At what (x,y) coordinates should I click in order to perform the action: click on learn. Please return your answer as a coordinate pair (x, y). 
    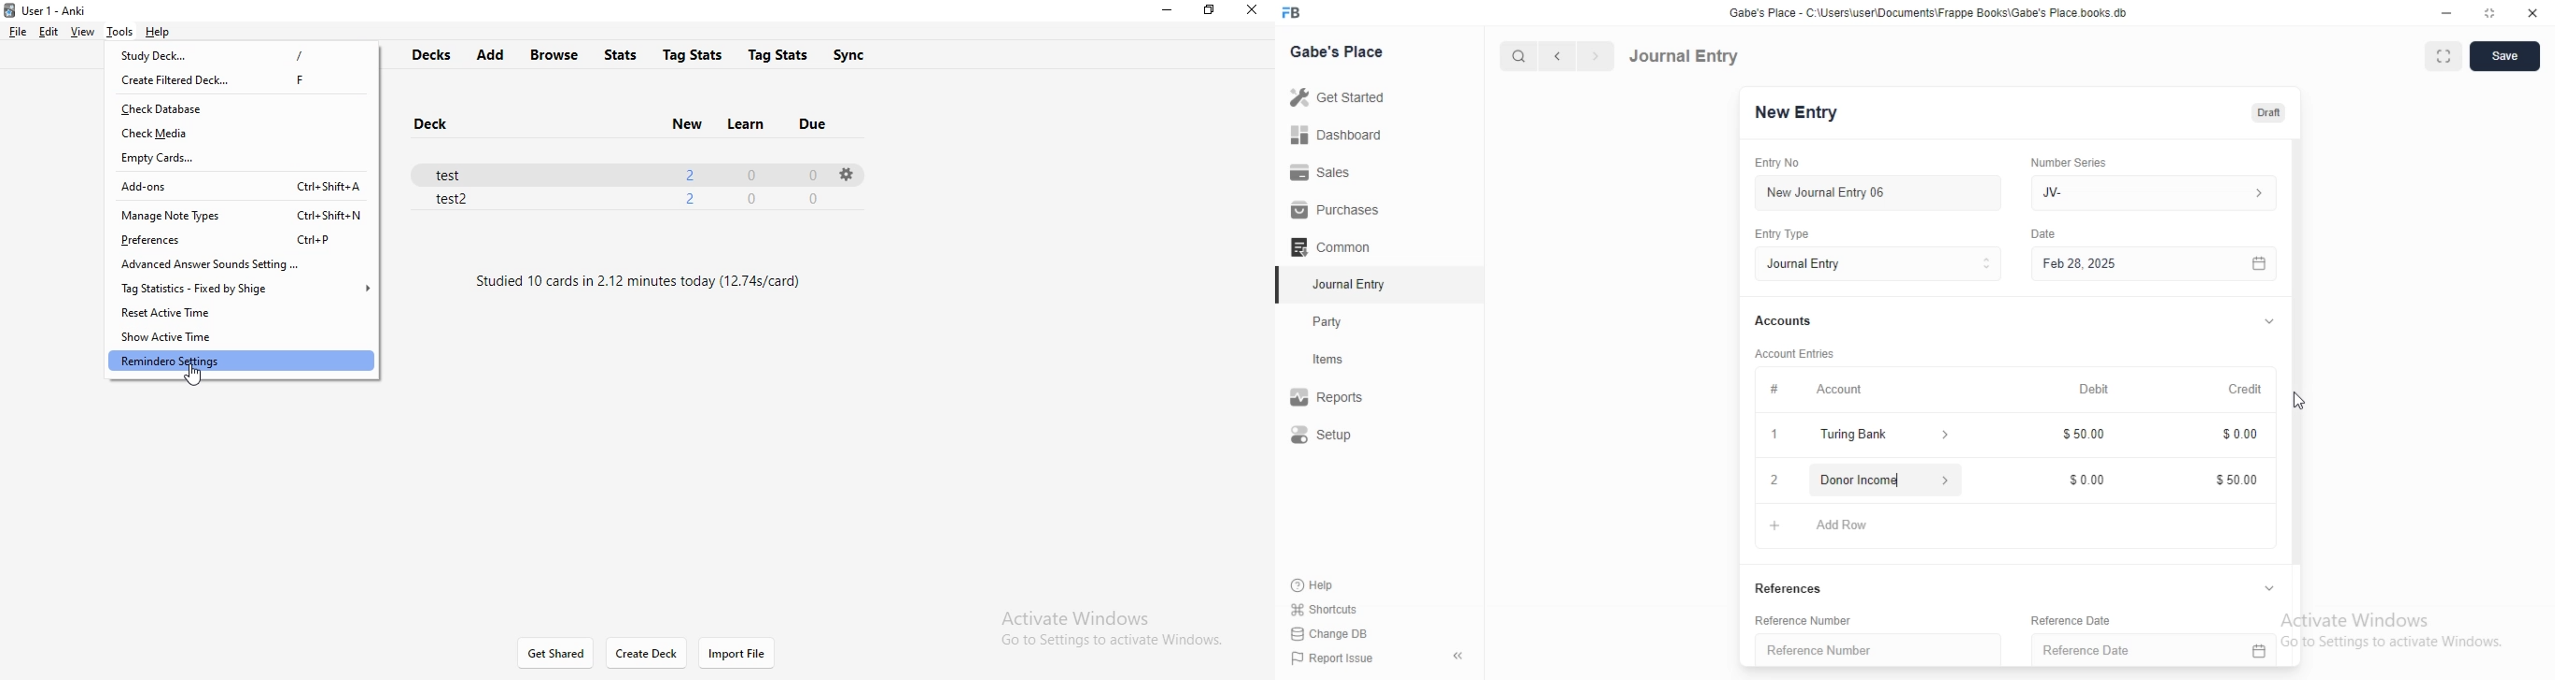
    Looking at the image, I should click on (744, 121).